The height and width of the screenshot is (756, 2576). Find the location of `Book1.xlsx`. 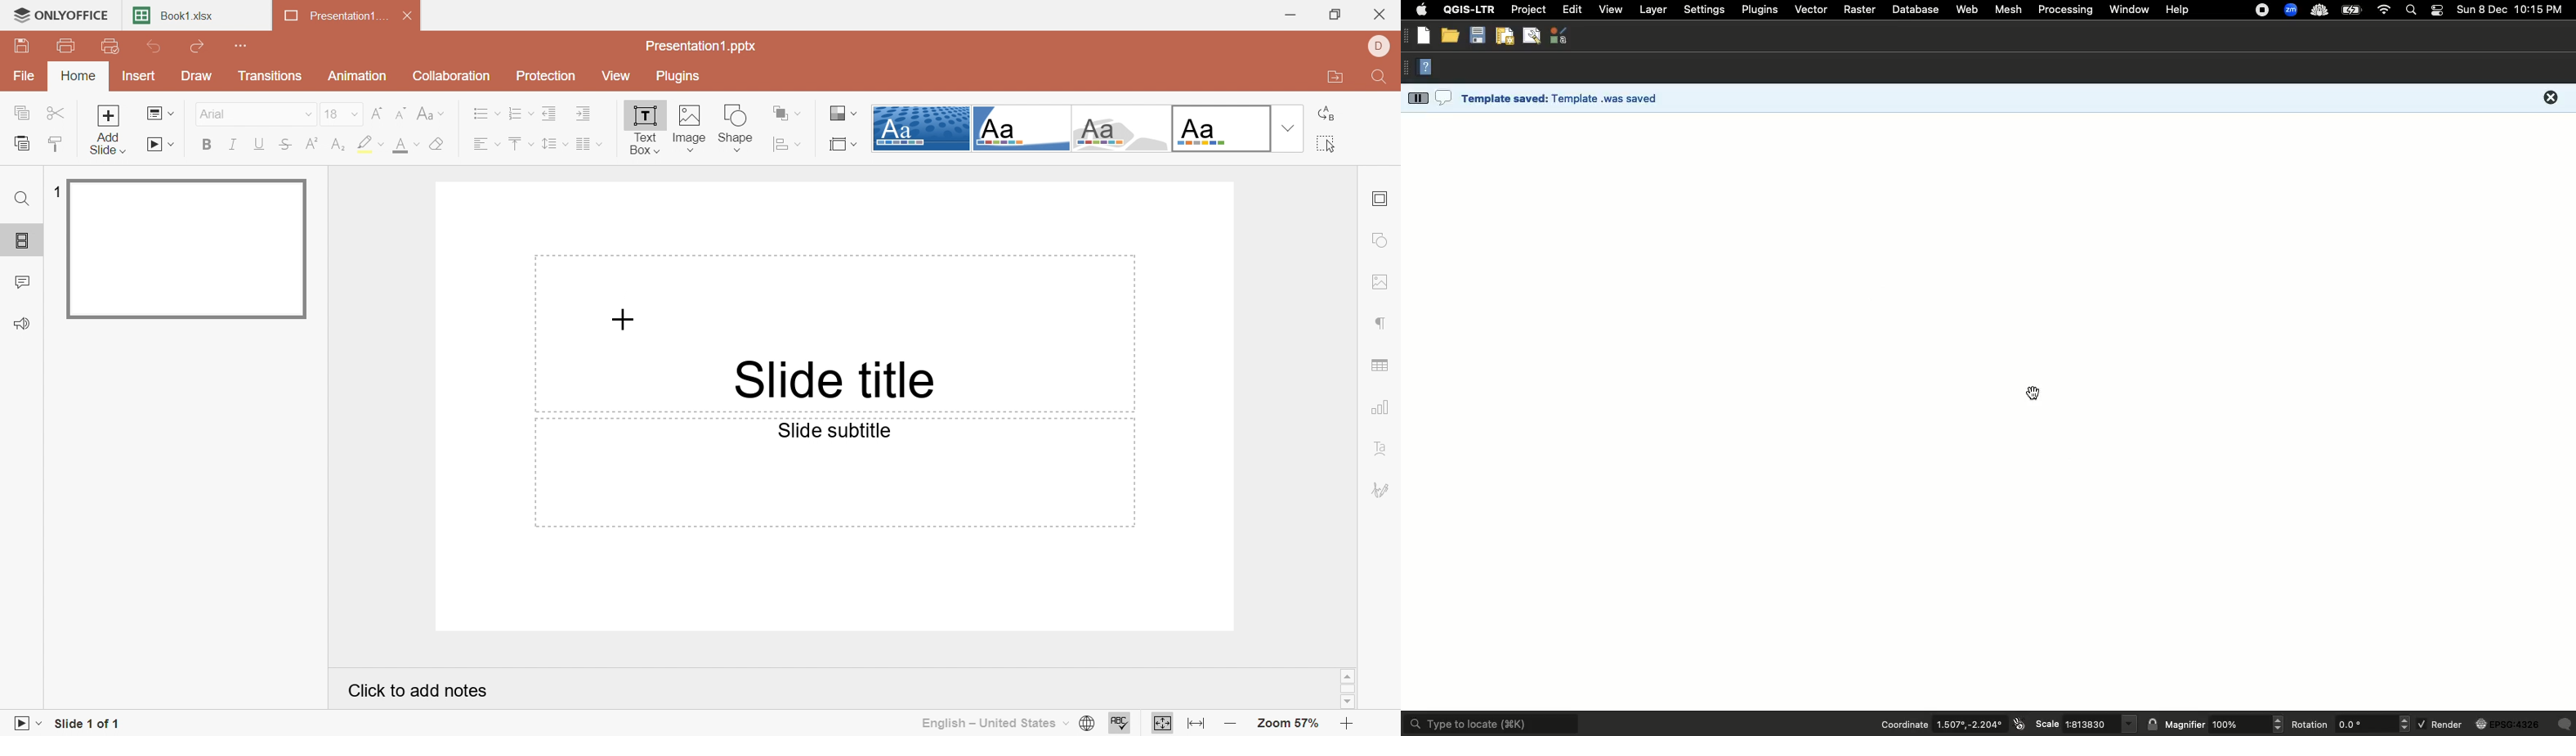

Book1.xlsx is located at coordinates (173, 15).